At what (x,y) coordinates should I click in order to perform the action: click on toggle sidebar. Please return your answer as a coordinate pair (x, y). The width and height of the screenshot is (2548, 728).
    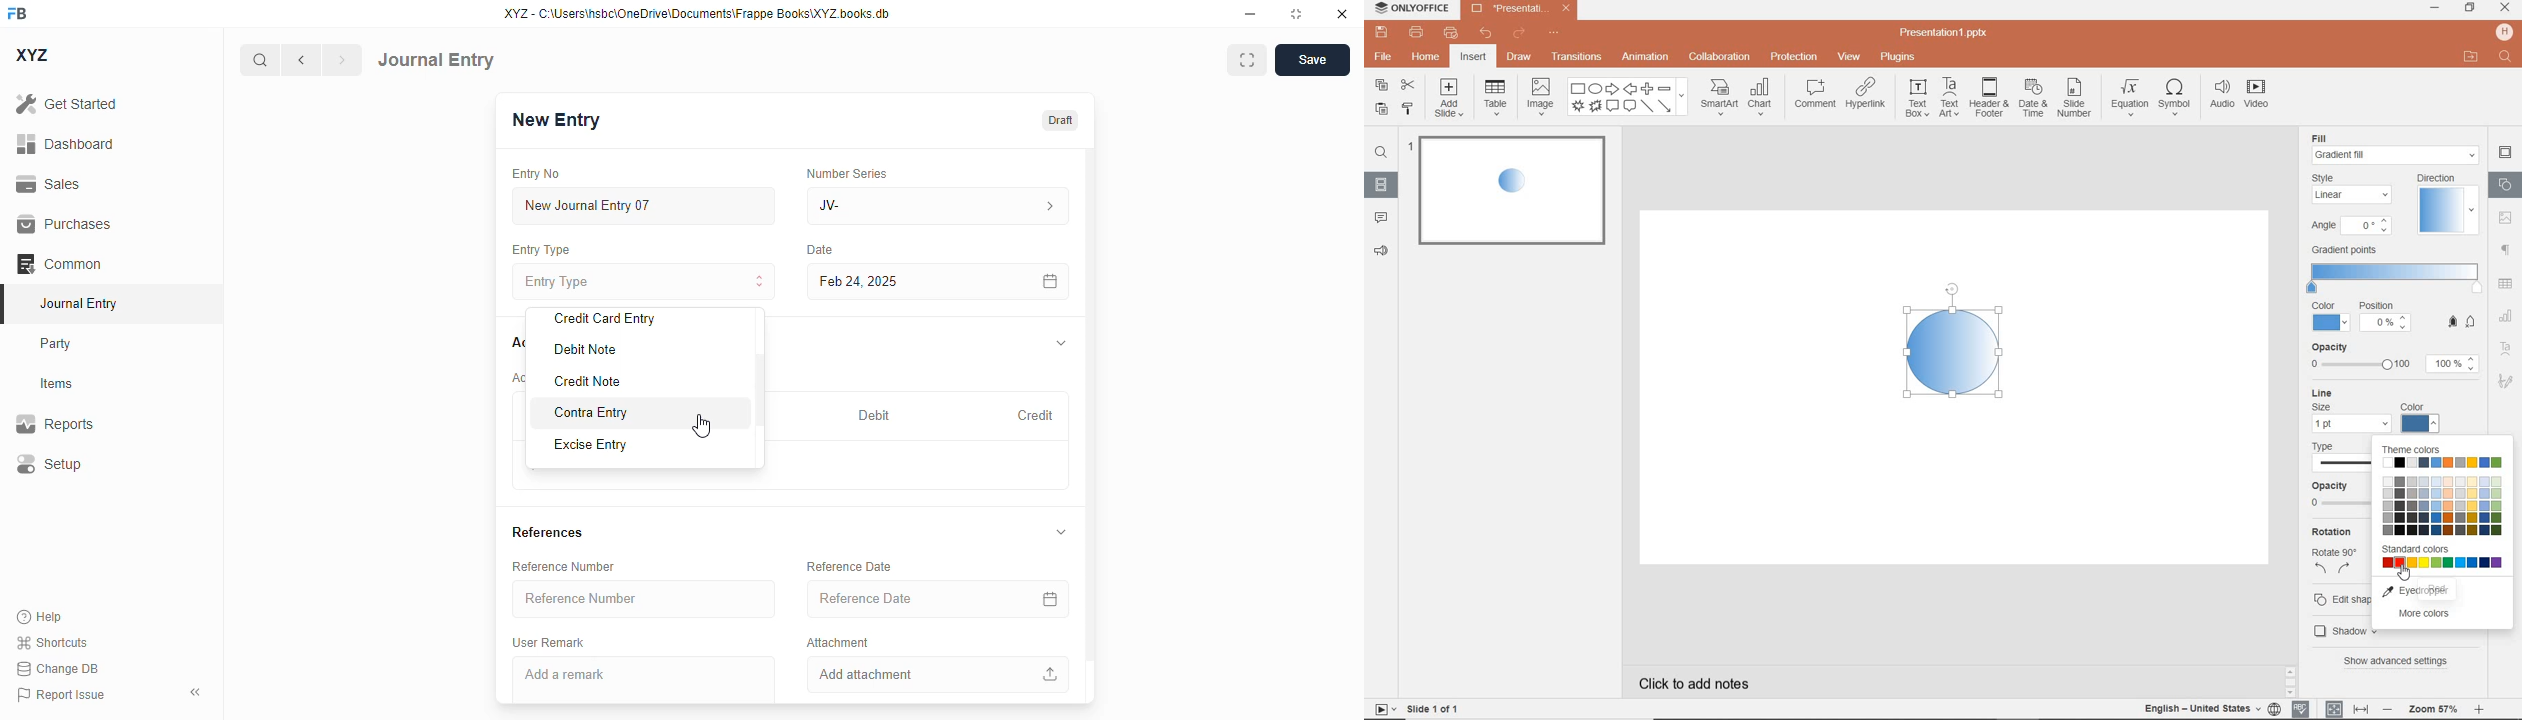
    Looking at the image, I should click on (197, 692).